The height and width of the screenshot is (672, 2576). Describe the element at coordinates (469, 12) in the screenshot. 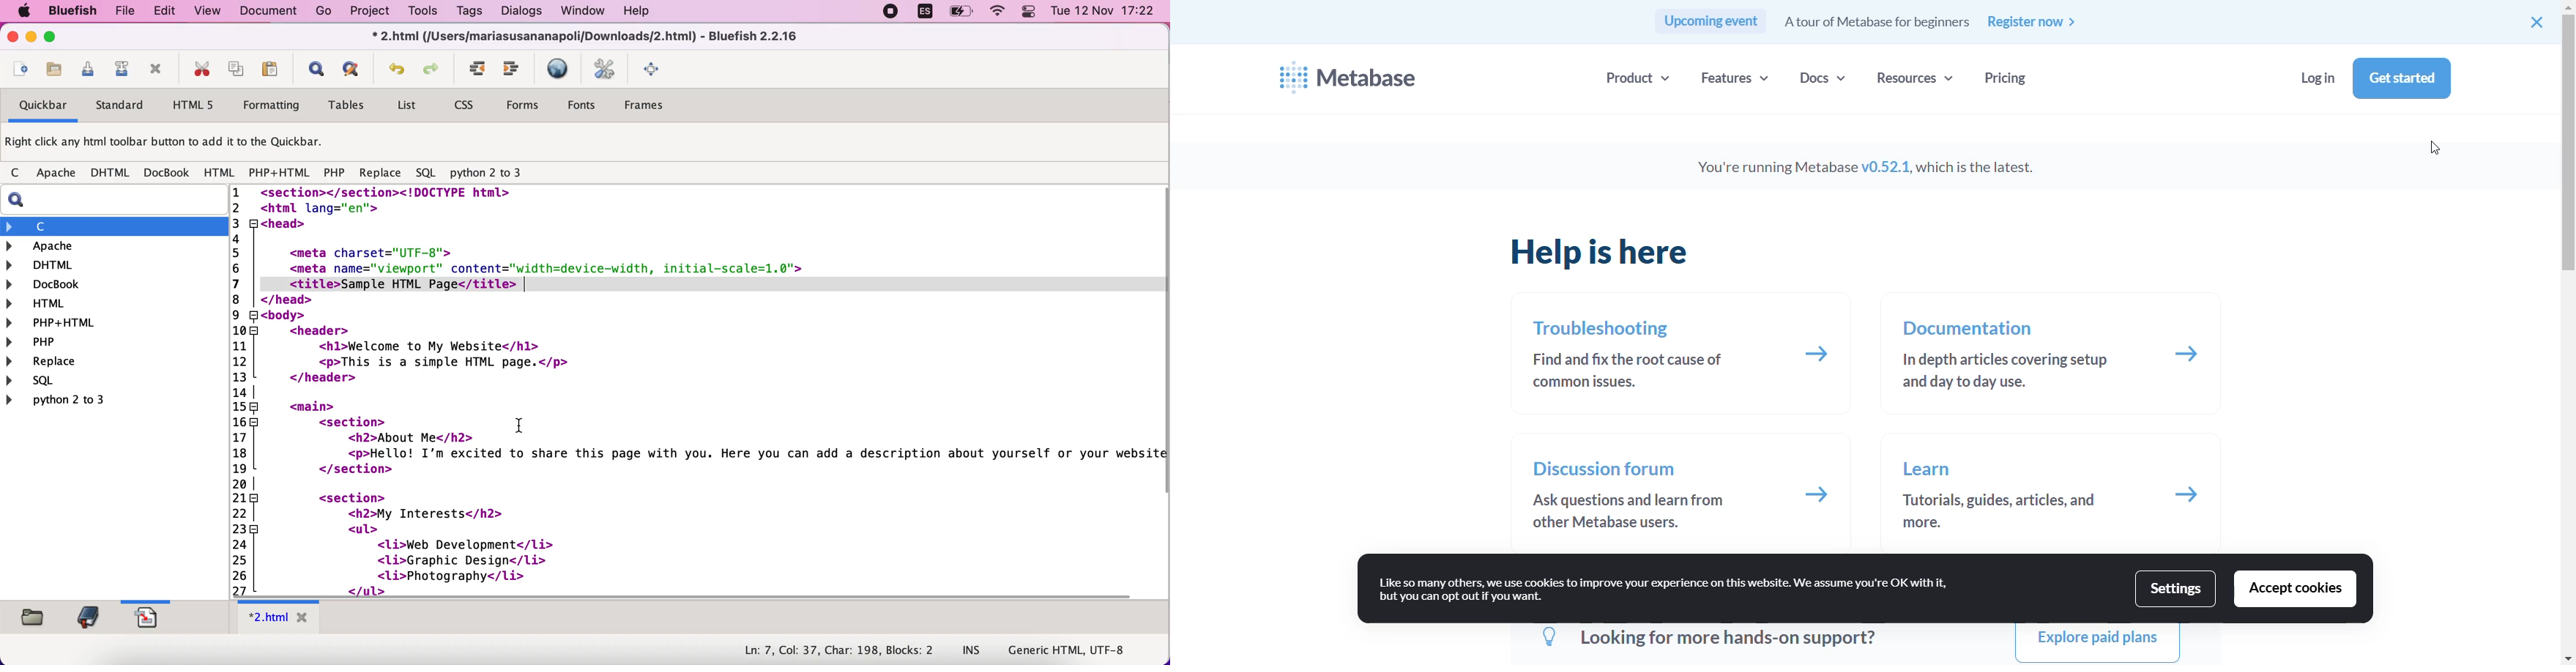

I see `tags` at that location.